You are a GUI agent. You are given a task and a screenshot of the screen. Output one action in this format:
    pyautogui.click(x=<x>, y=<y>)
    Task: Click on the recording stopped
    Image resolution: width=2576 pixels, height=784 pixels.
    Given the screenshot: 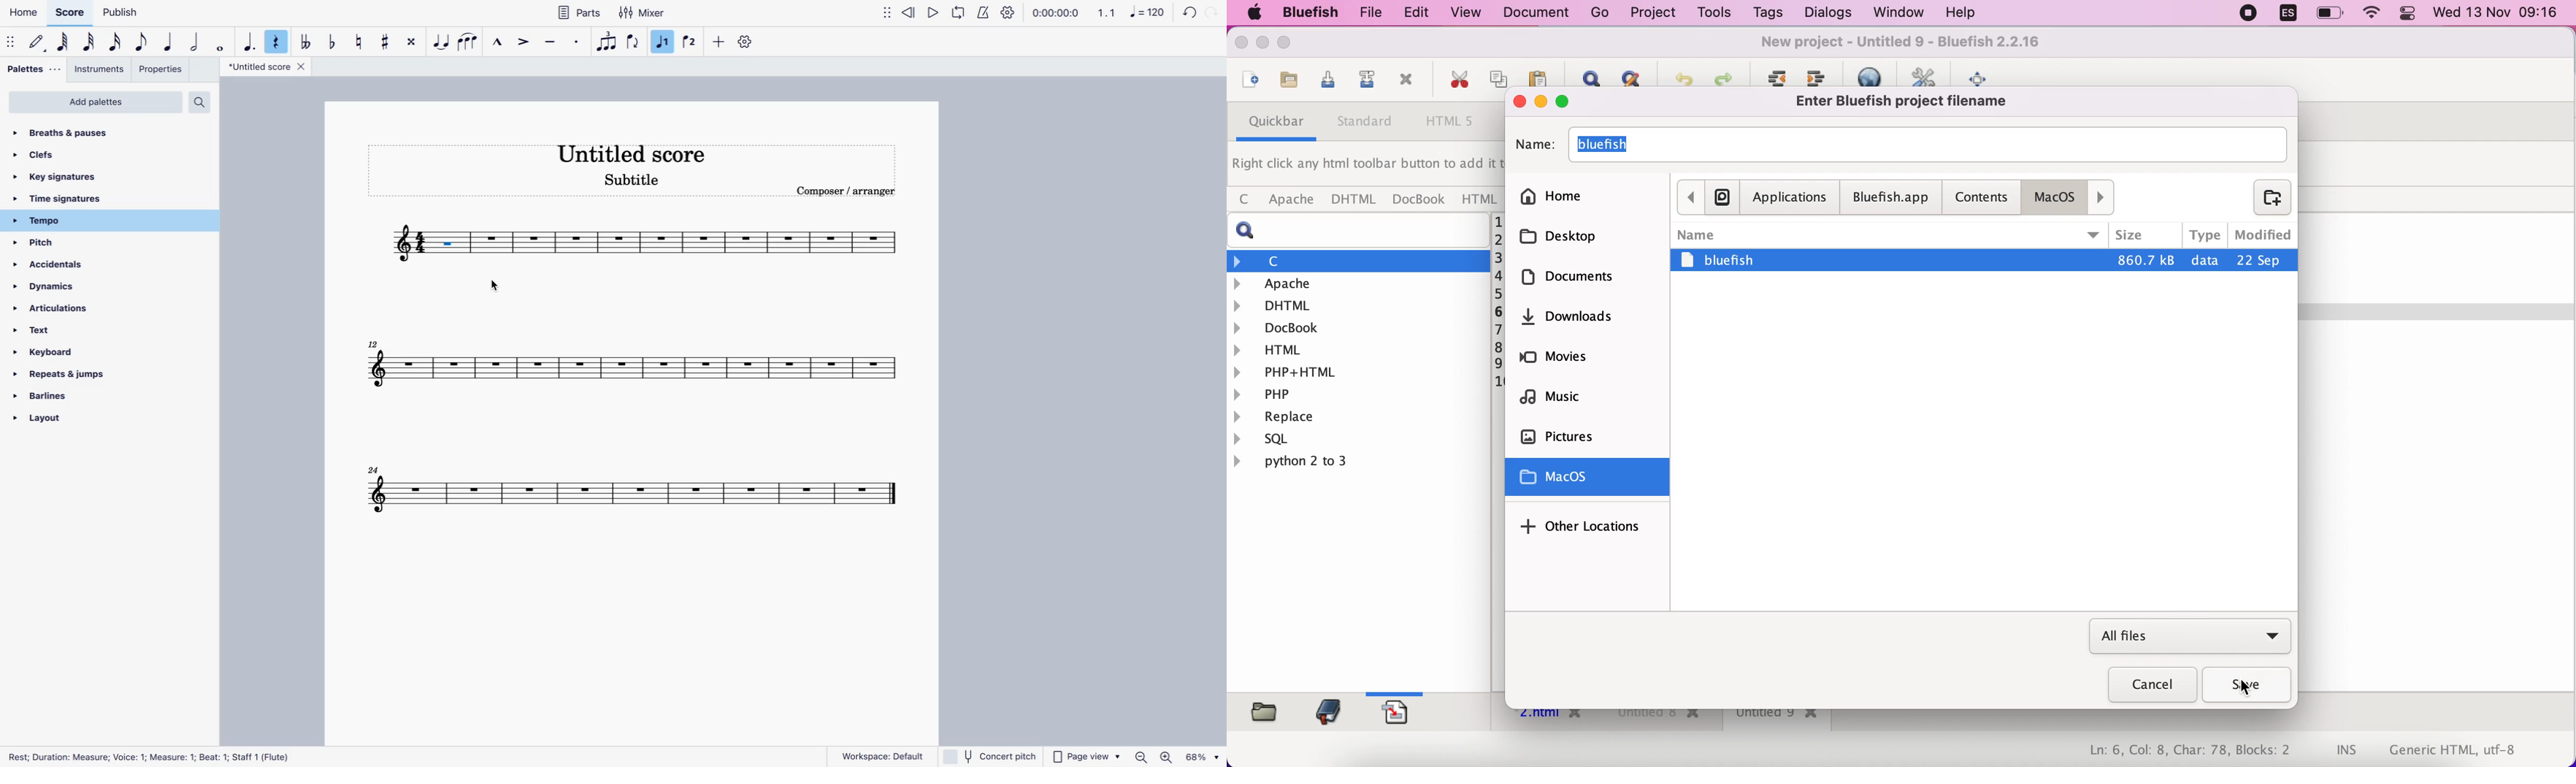 What is the action you would take?
    pyautogui.click(x=2246, y=14)
    